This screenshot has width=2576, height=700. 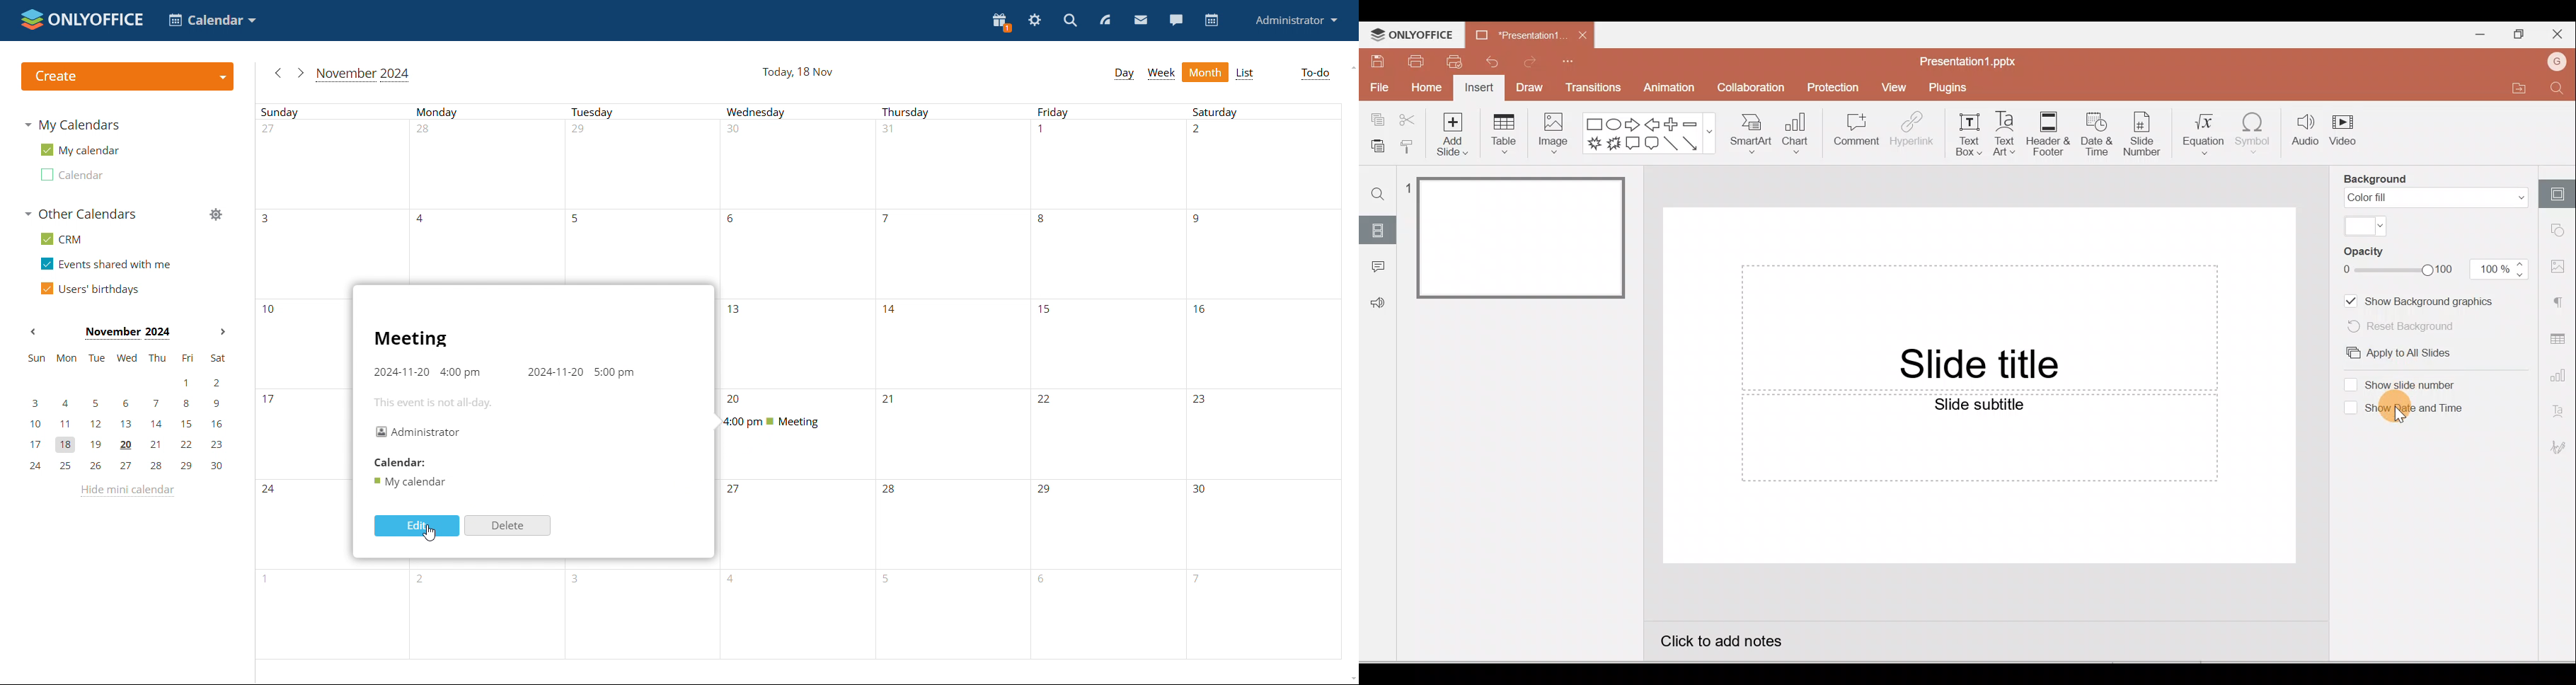 I want to click on Hyperlink, so click(x=1912, y=132).